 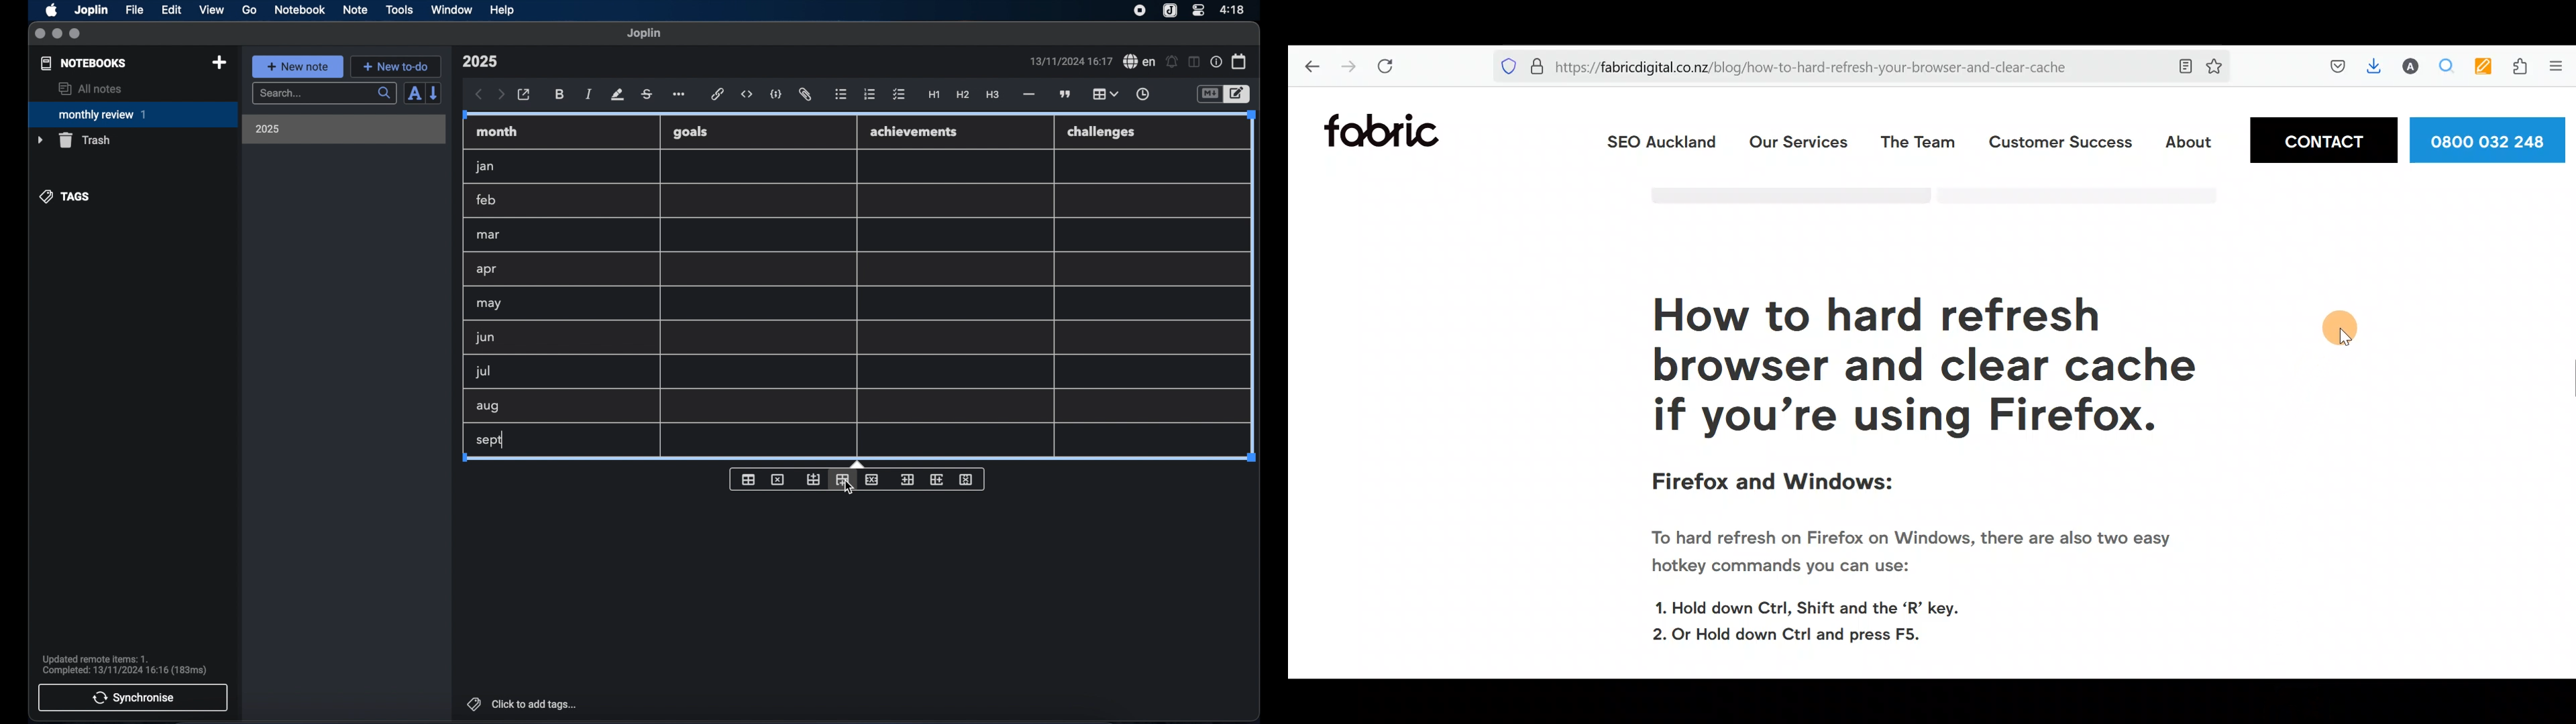 I want to click on go, so click(x=250, y=9).